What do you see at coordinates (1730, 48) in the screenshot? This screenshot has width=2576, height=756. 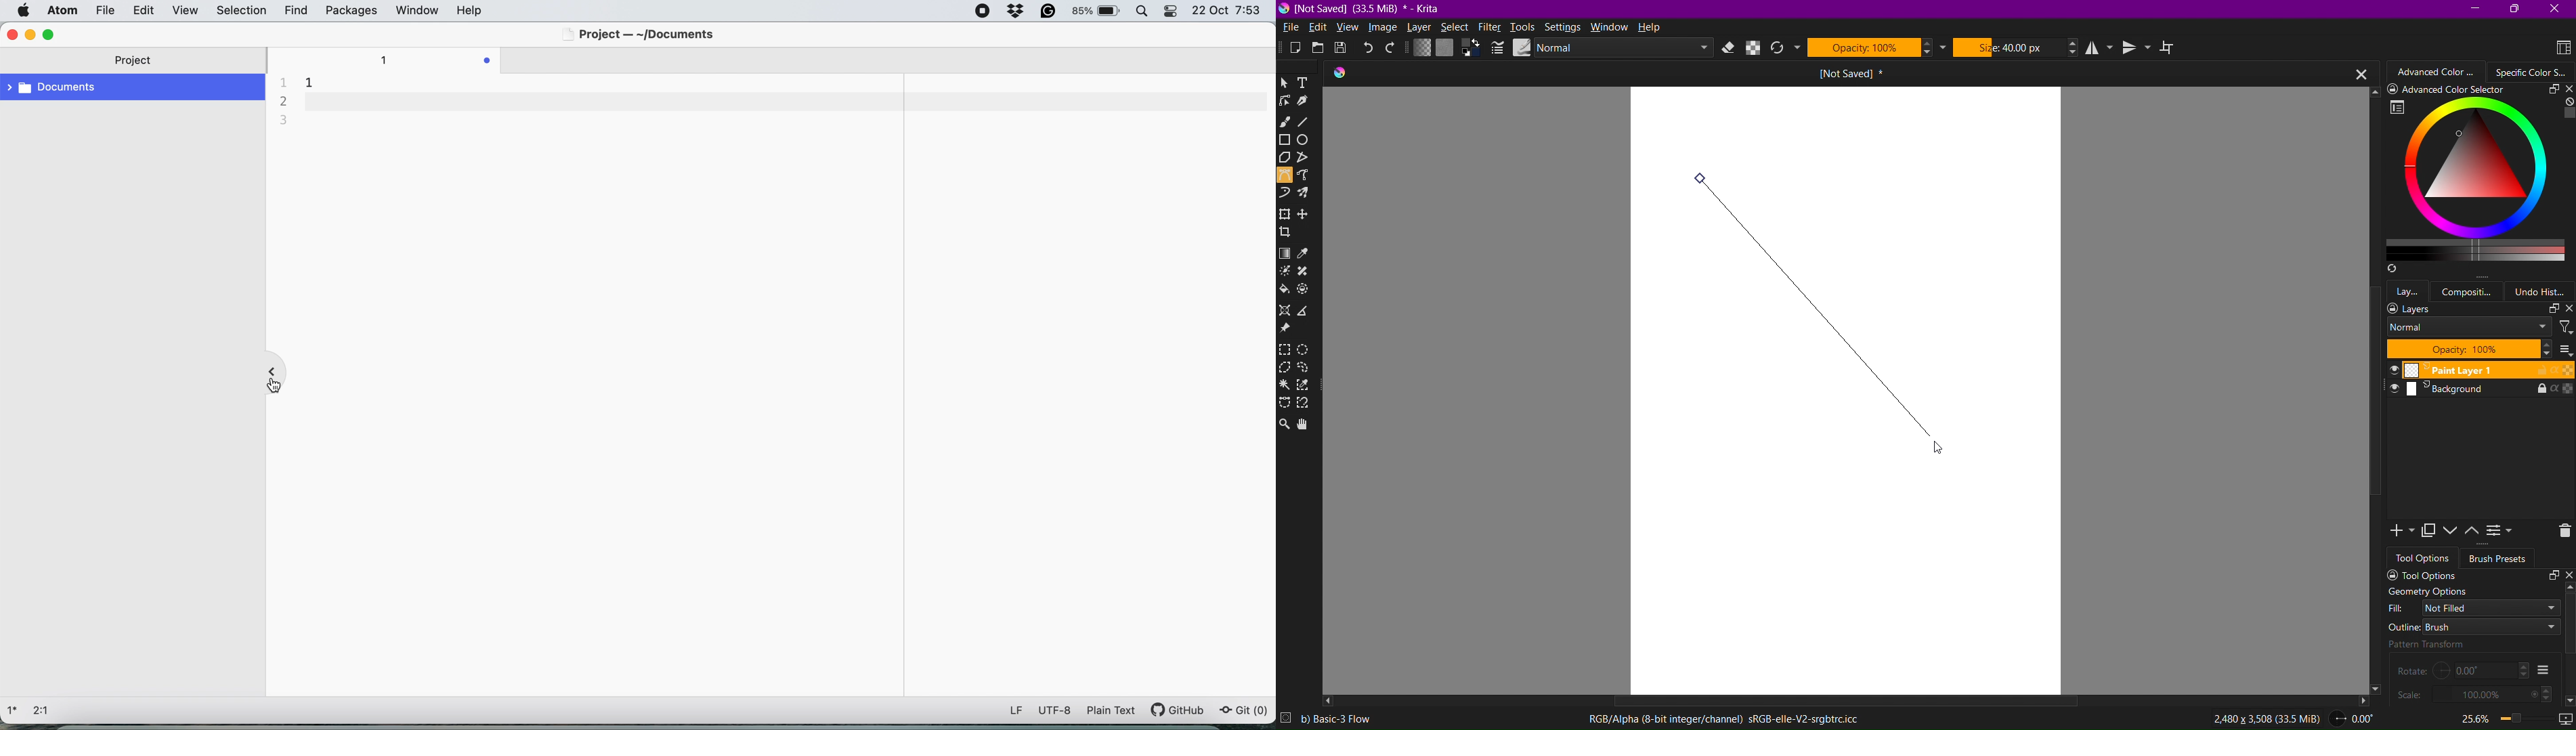 I see `Set Eraser Mode` at bounding box center [1730, 48].